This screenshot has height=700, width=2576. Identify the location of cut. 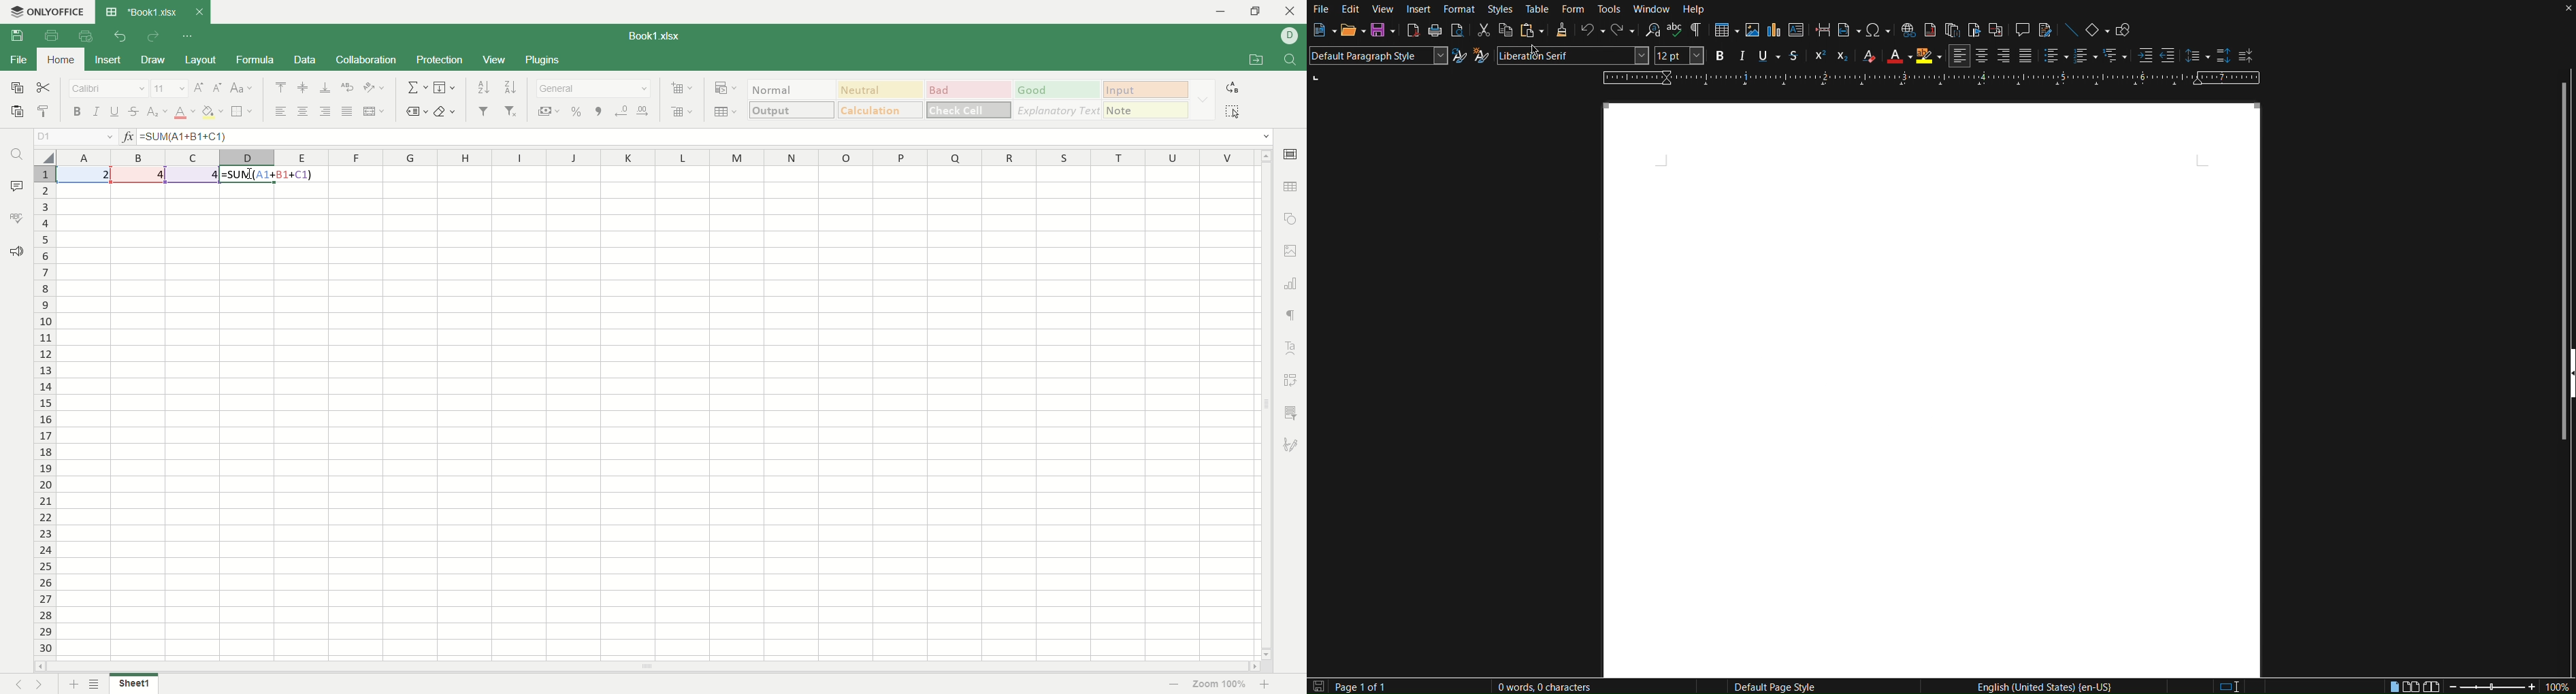
(46, 86).